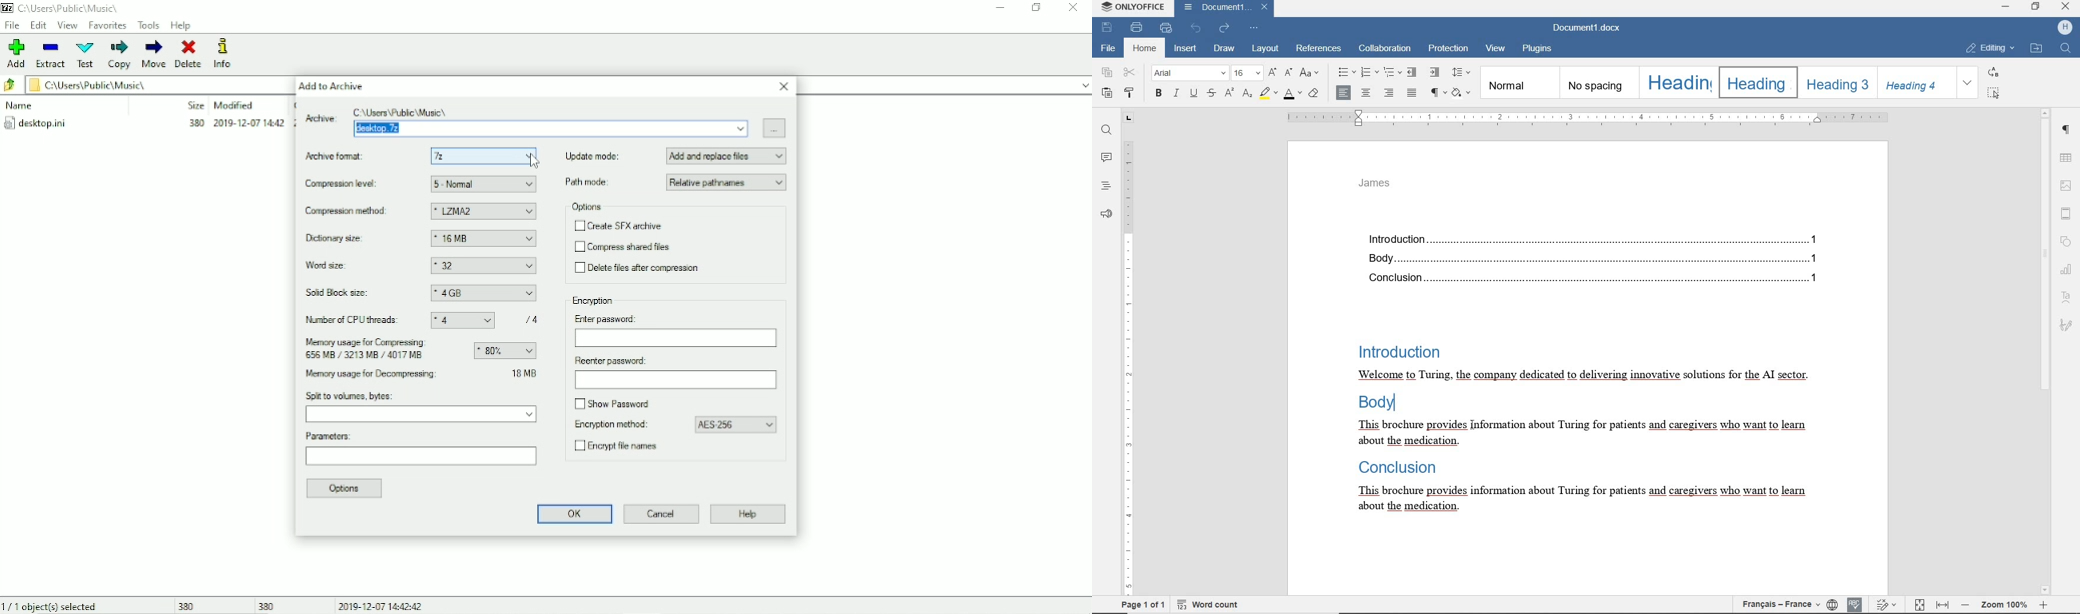  Describe the element at coordinates (1393, 74) in the screenshot. I see `SDECREASE INDENT` at that location.